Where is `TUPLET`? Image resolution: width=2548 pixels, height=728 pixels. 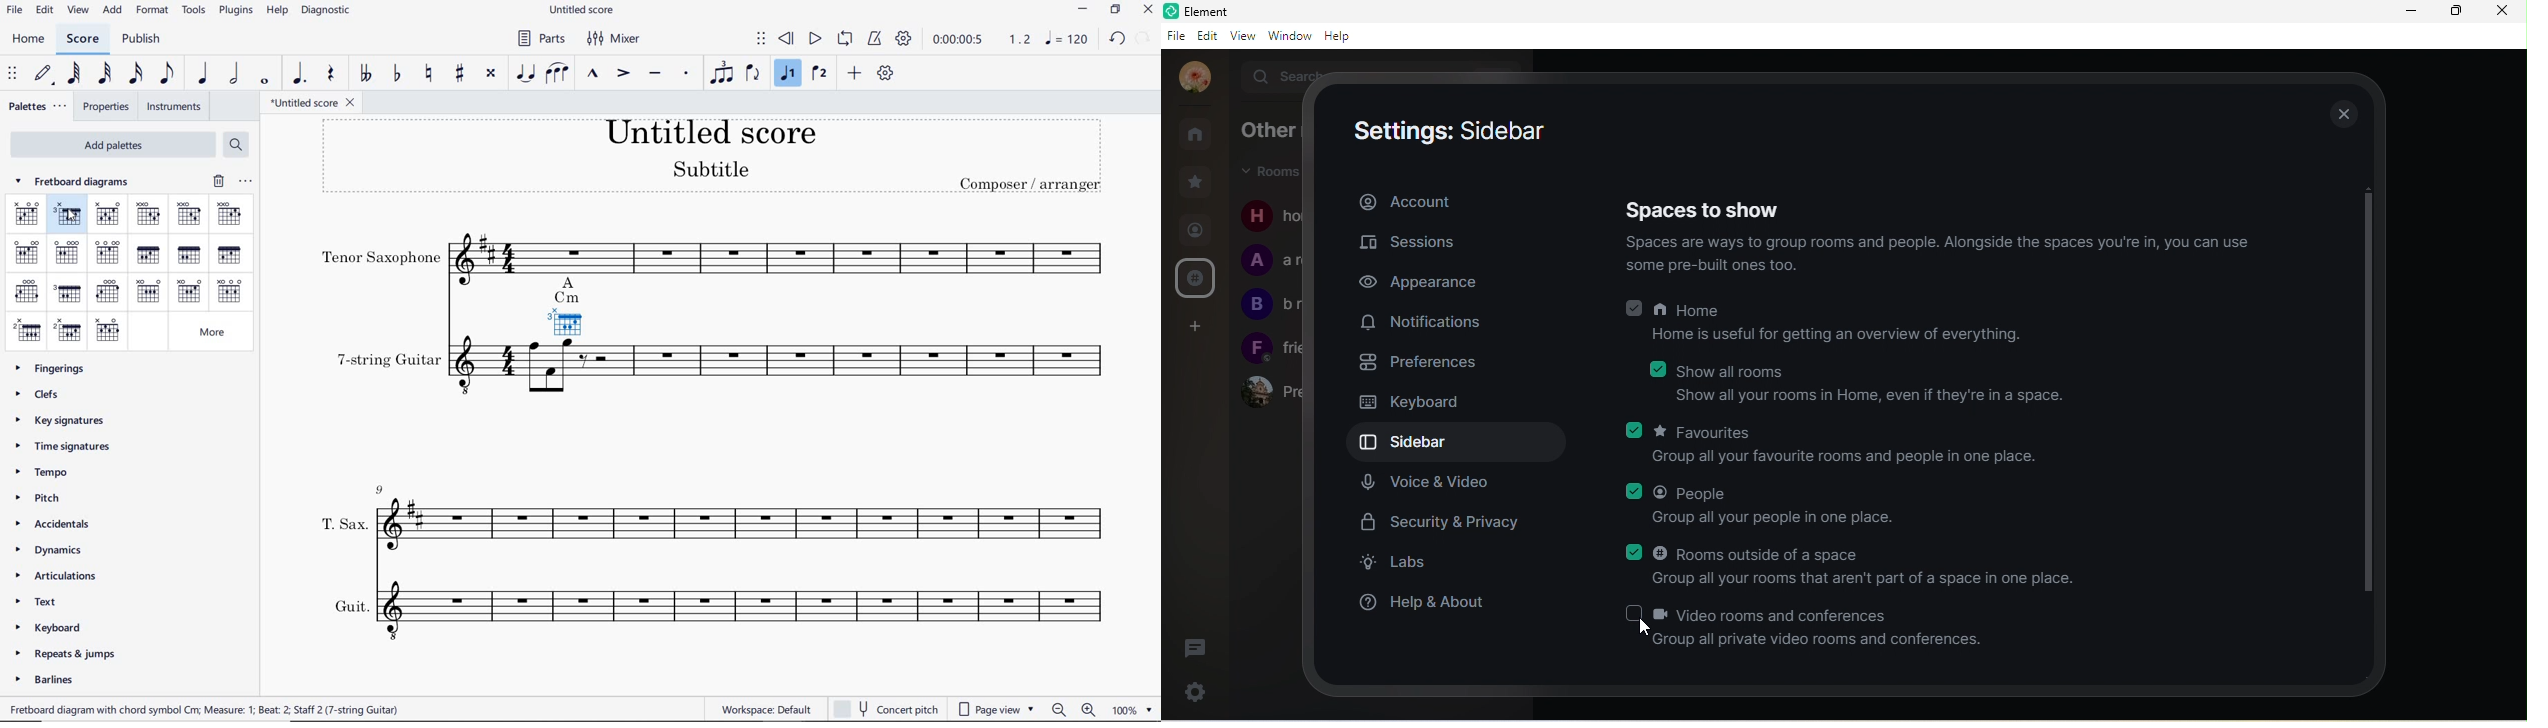
TUPLET is located at coordinates (723, 74).